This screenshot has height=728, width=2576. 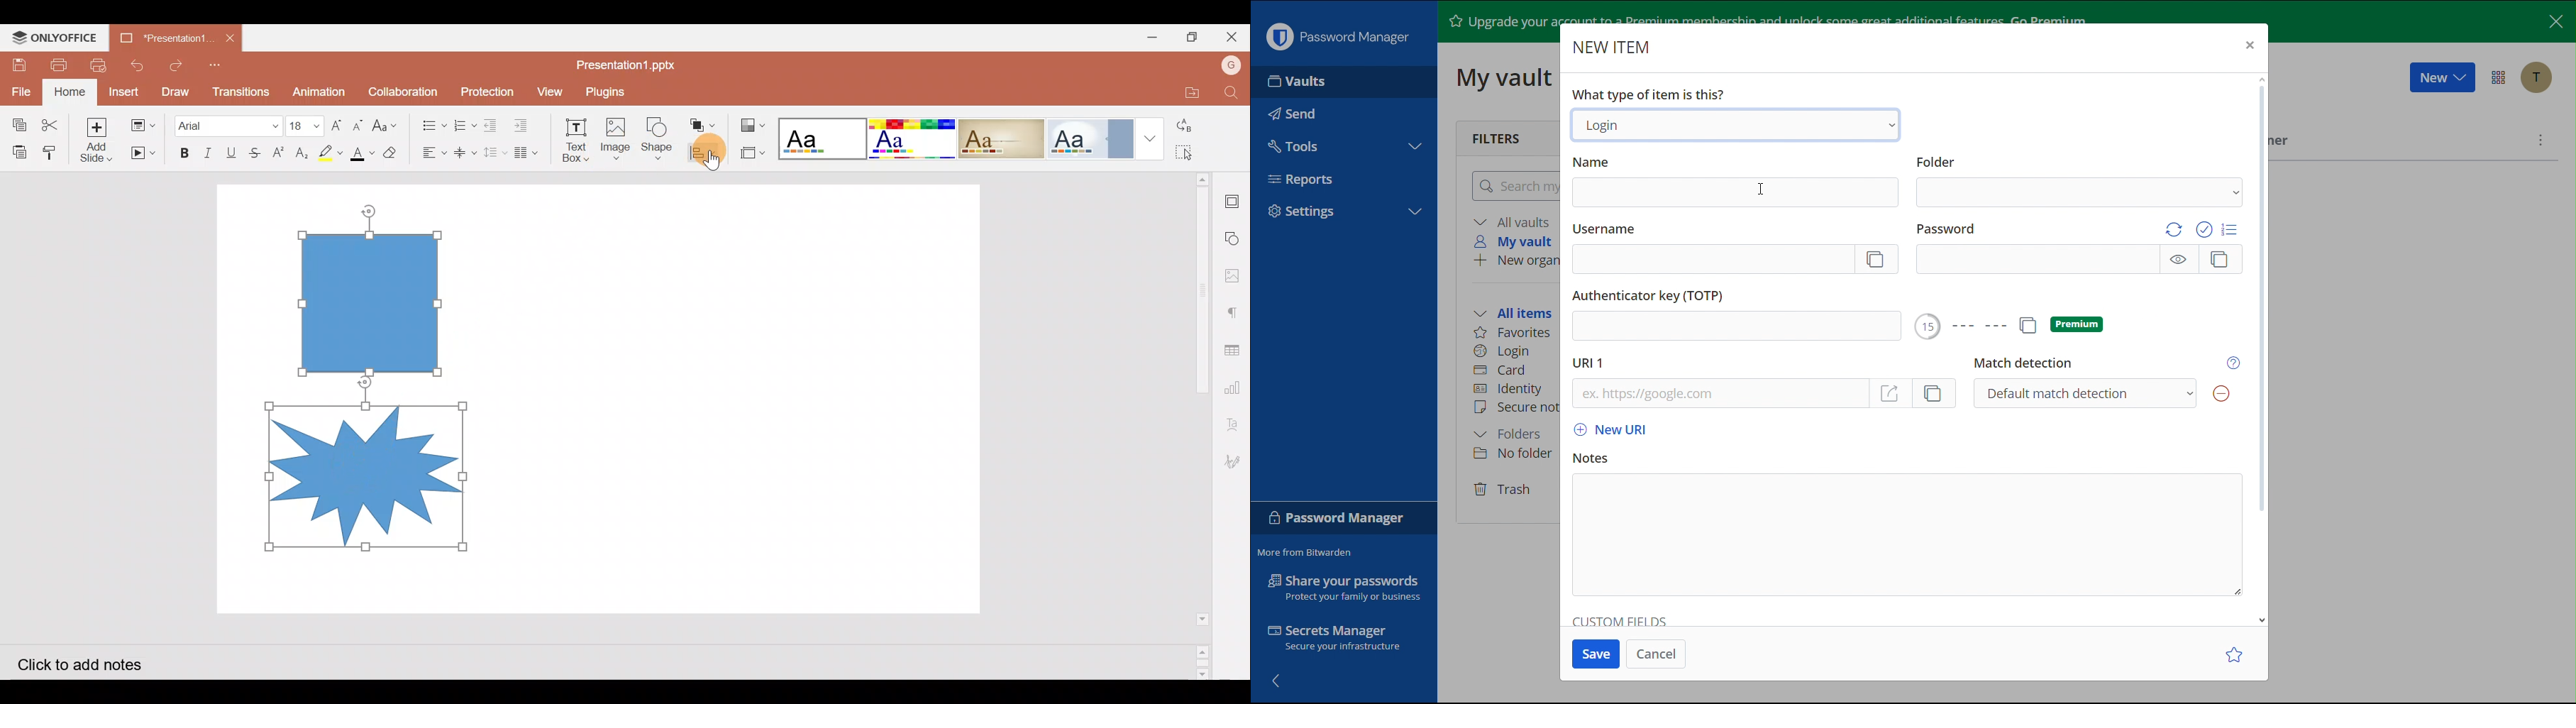 What do you see at coordinates (278, 153) in the screenshot?
I see `Superscript` at bounding box center [278, 153].